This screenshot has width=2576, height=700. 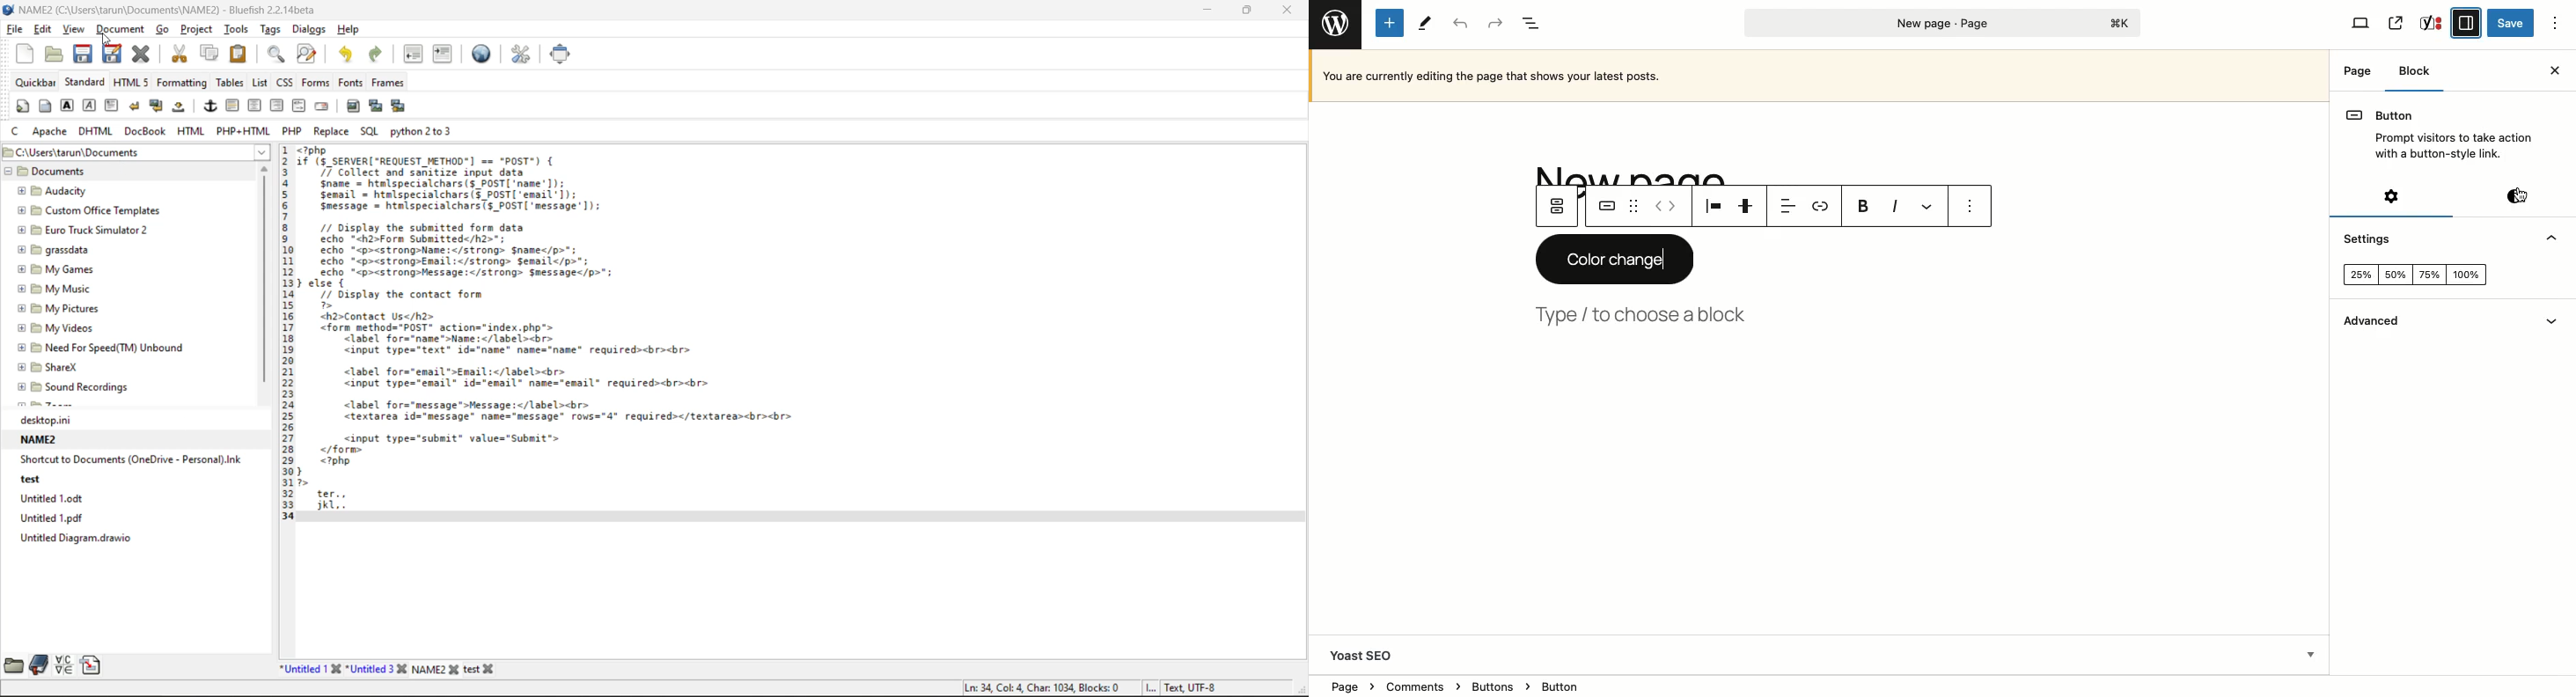 I want to click on Block, so click(x=2415, y=77).